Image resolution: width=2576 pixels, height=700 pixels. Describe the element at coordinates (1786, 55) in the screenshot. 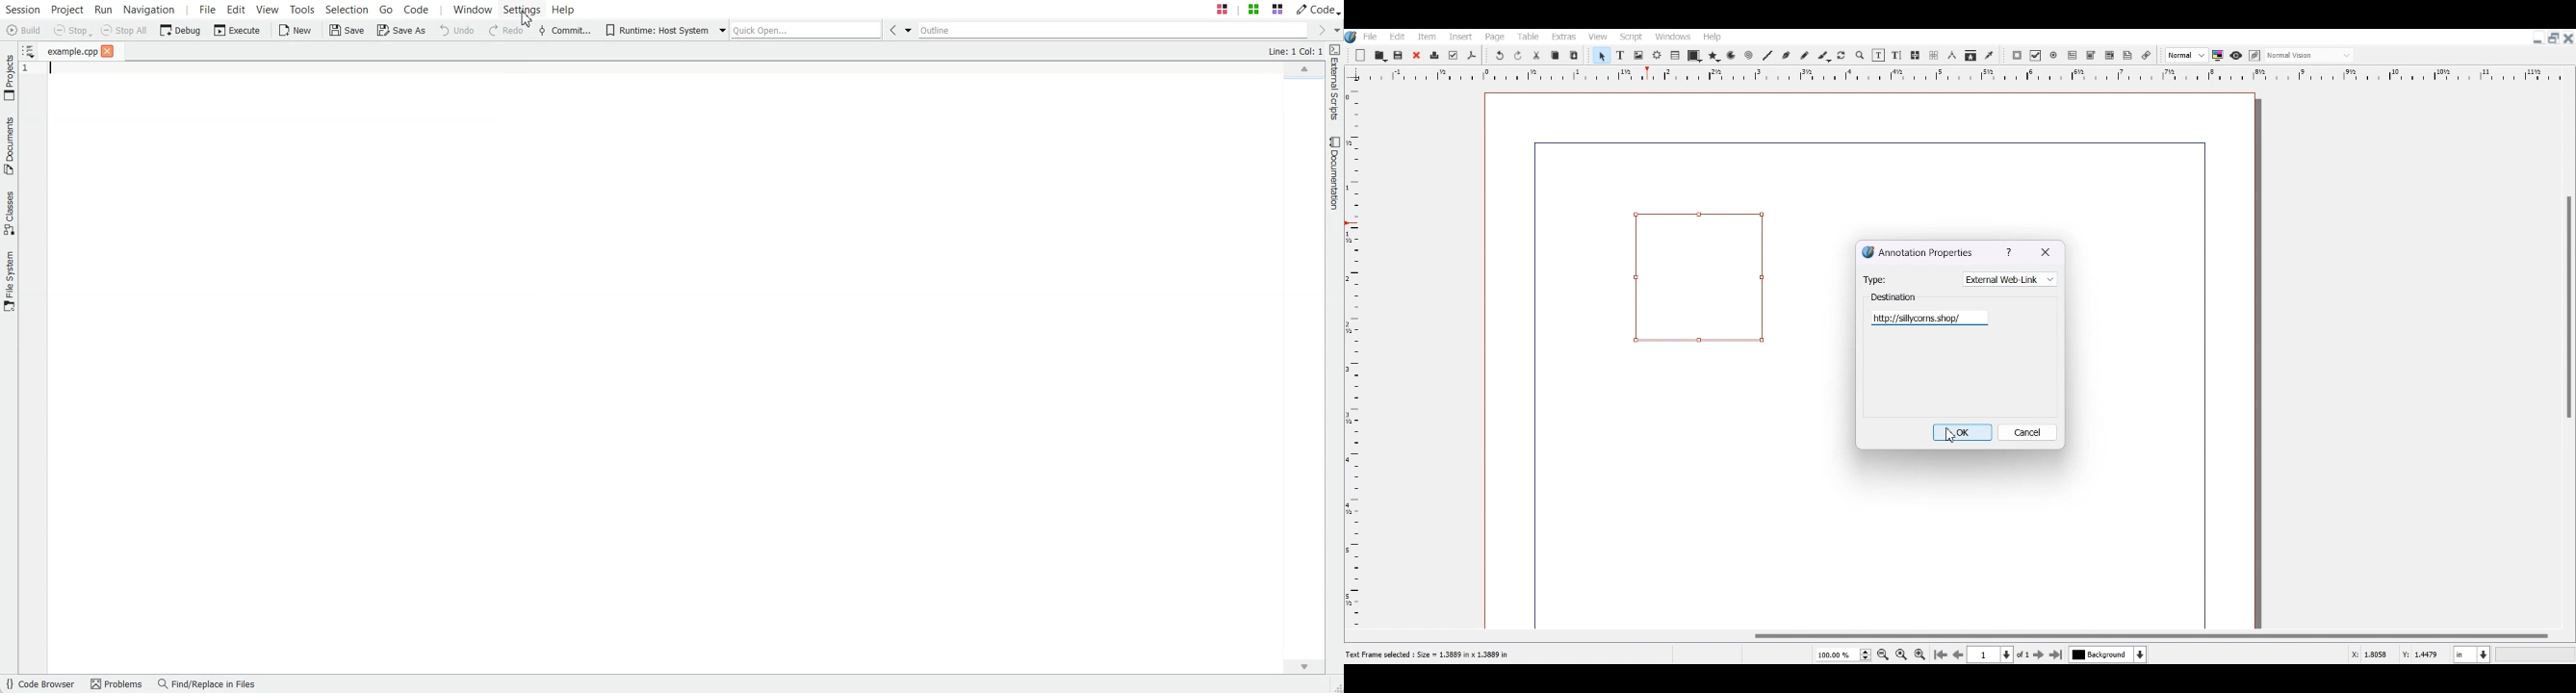

I see `Bezier curve` at that location.